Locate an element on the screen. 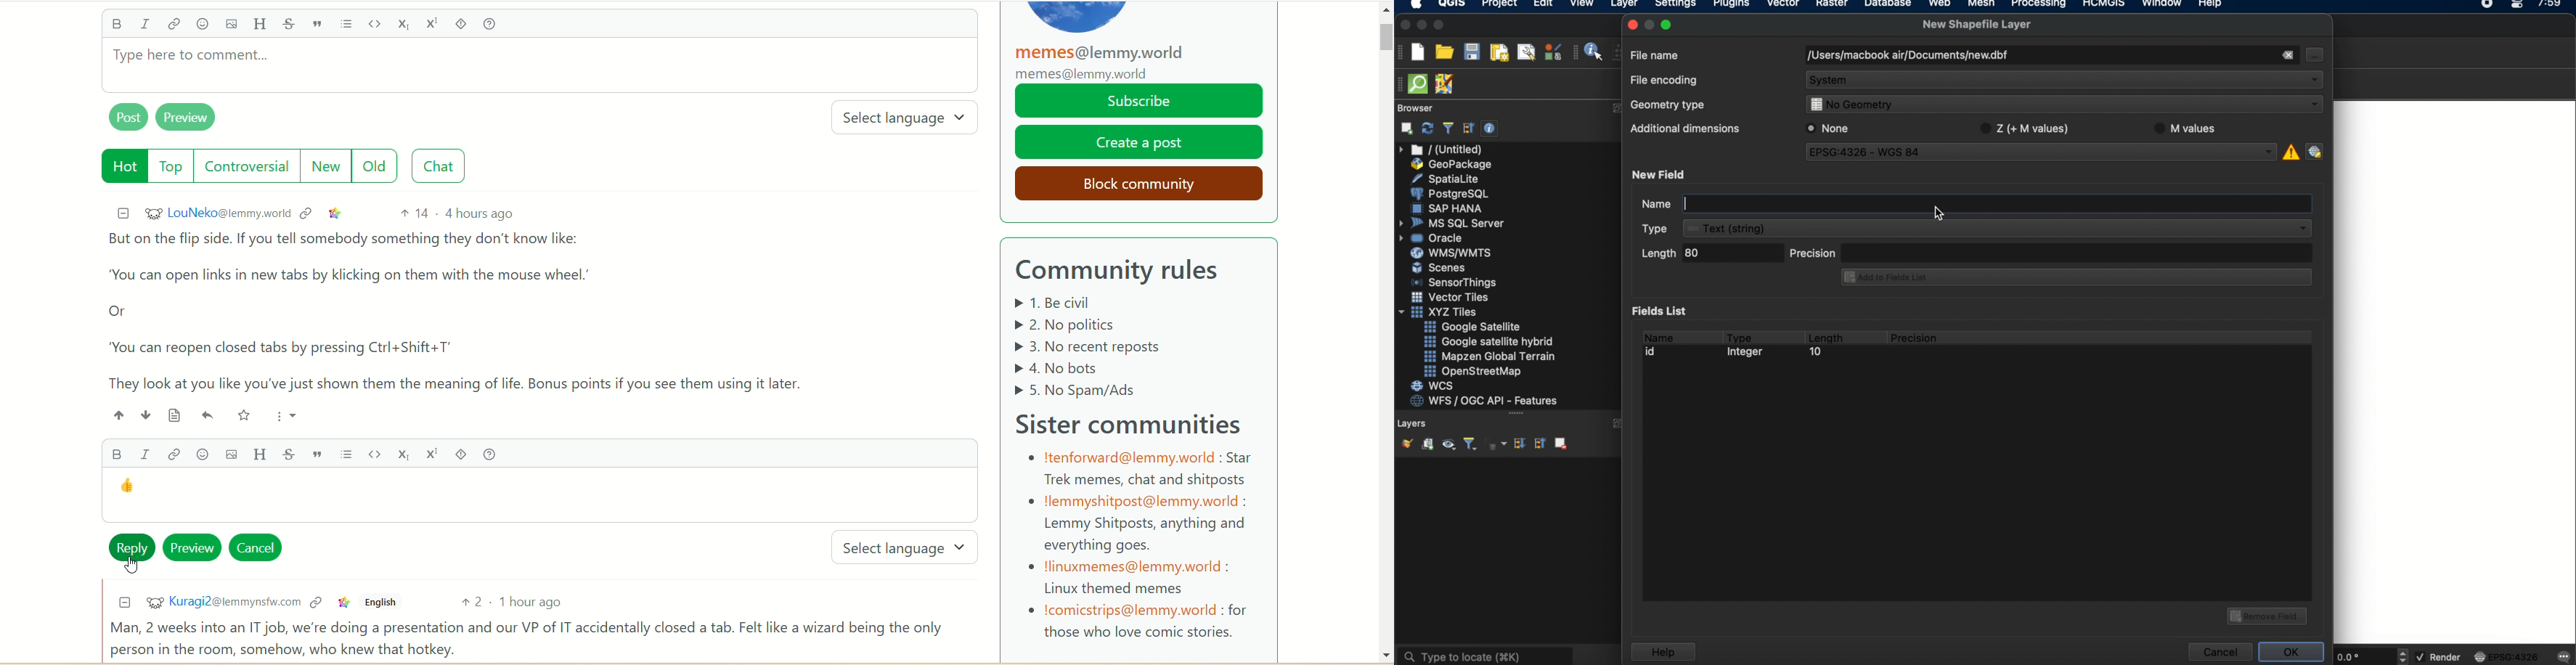 The height and width of the screenshot is (672, 2576). inactive minimize icon is located at coordinates (1650, 24).